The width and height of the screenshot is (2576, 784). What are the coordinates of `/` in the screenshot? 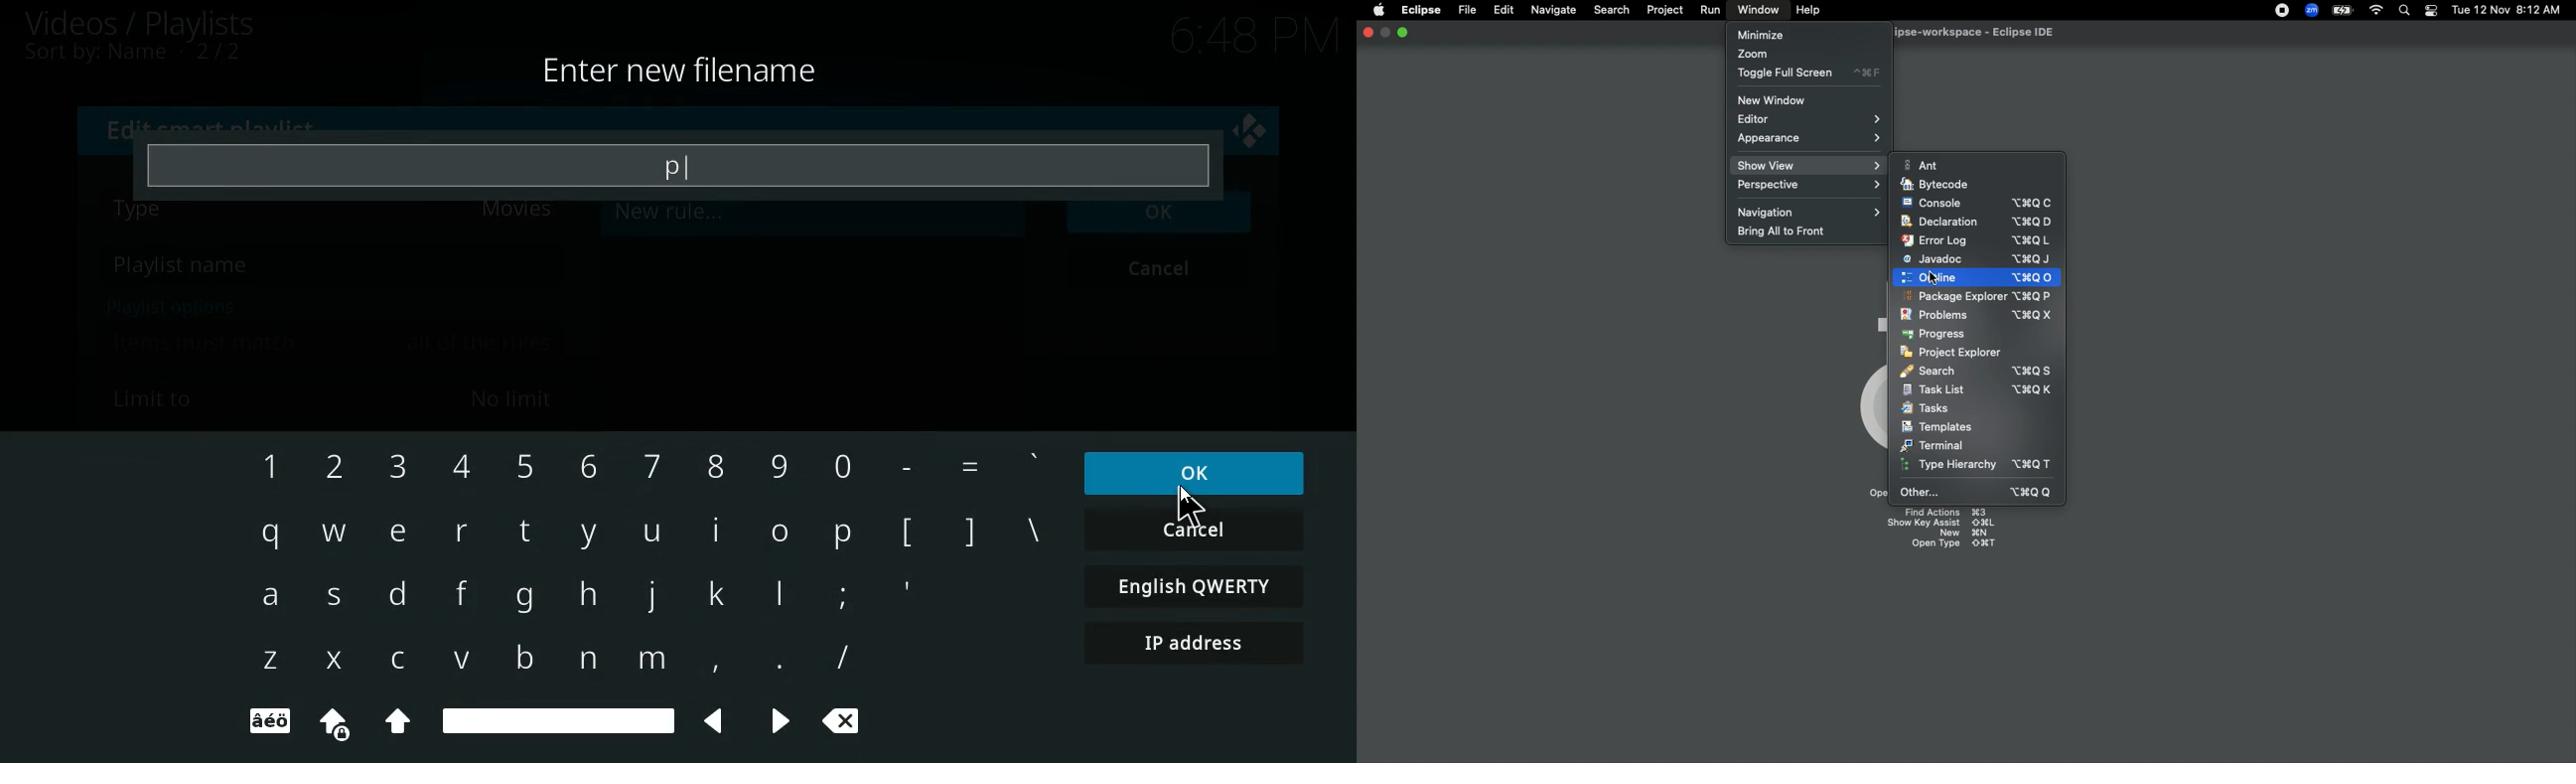 It's located at (842, 658).